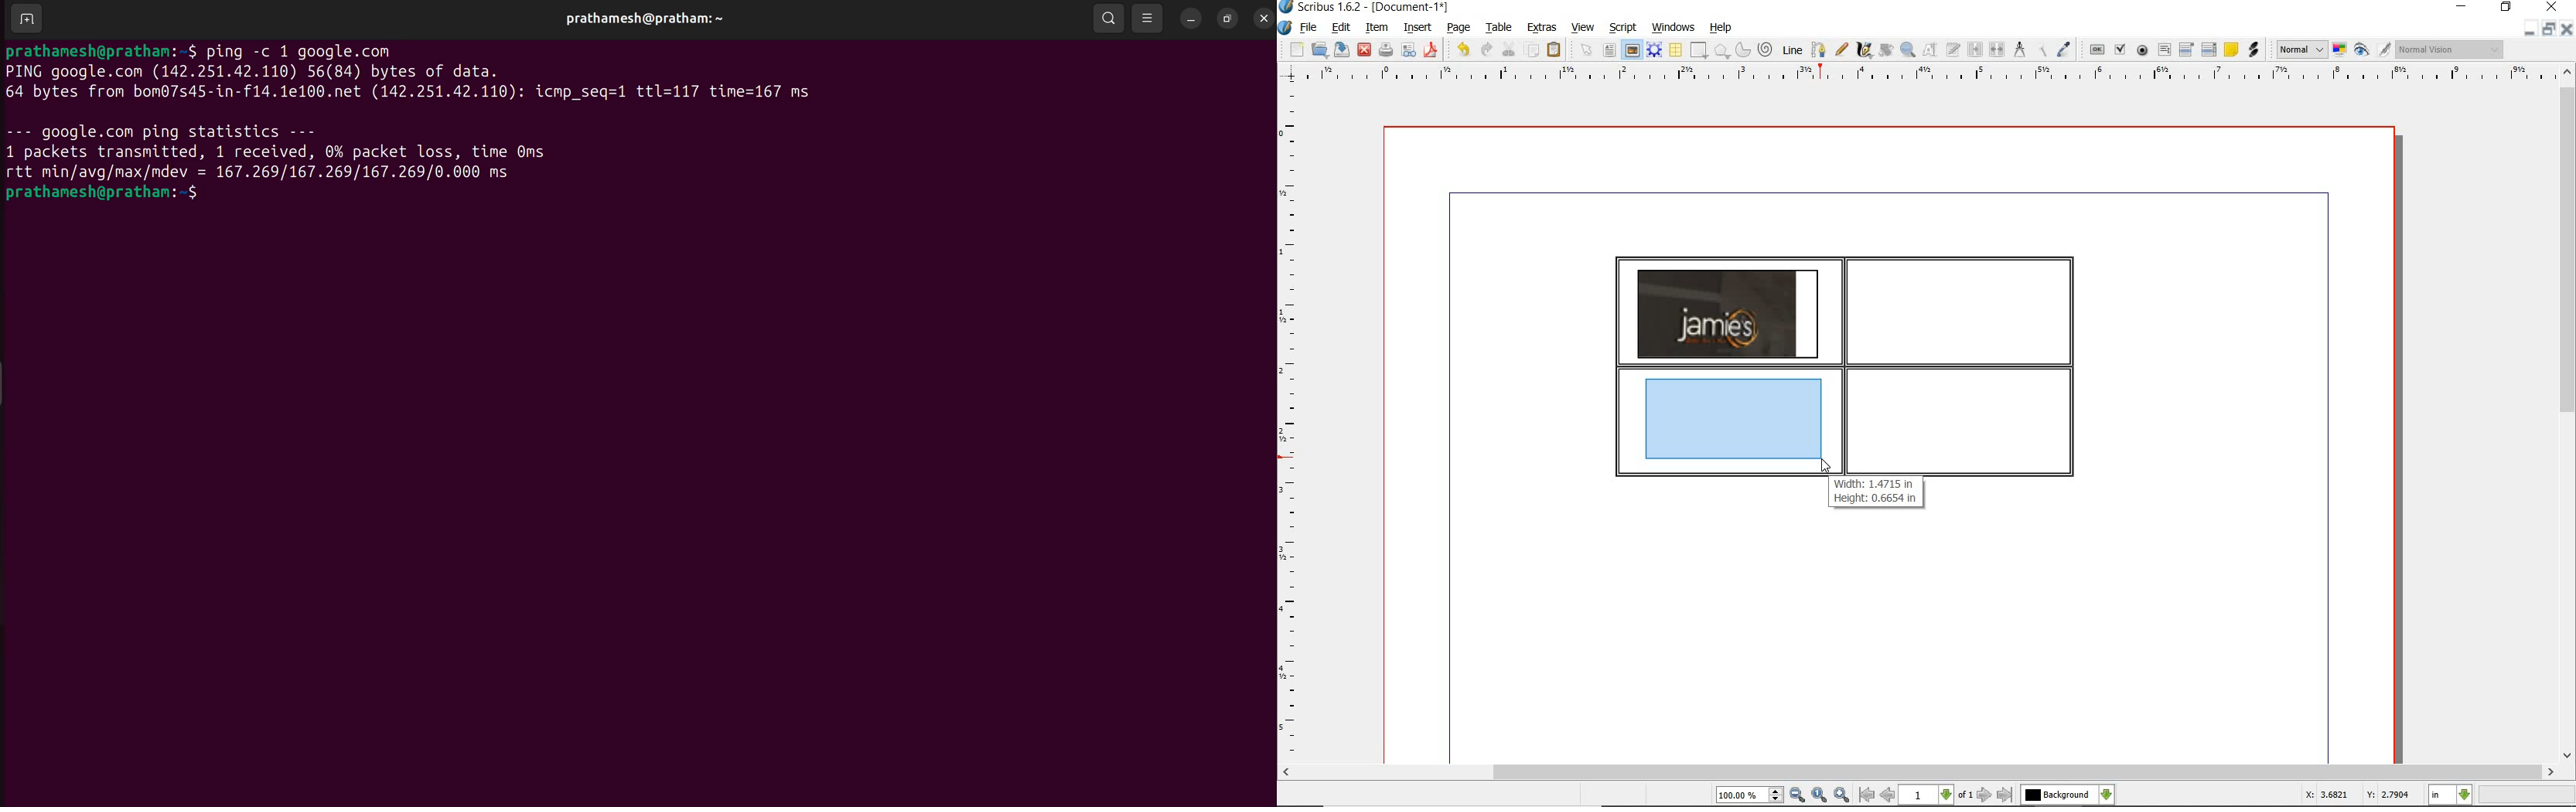 The height and width of the screenshot is (812, 2576). I want to click on preview mode, so click(2362, 51).